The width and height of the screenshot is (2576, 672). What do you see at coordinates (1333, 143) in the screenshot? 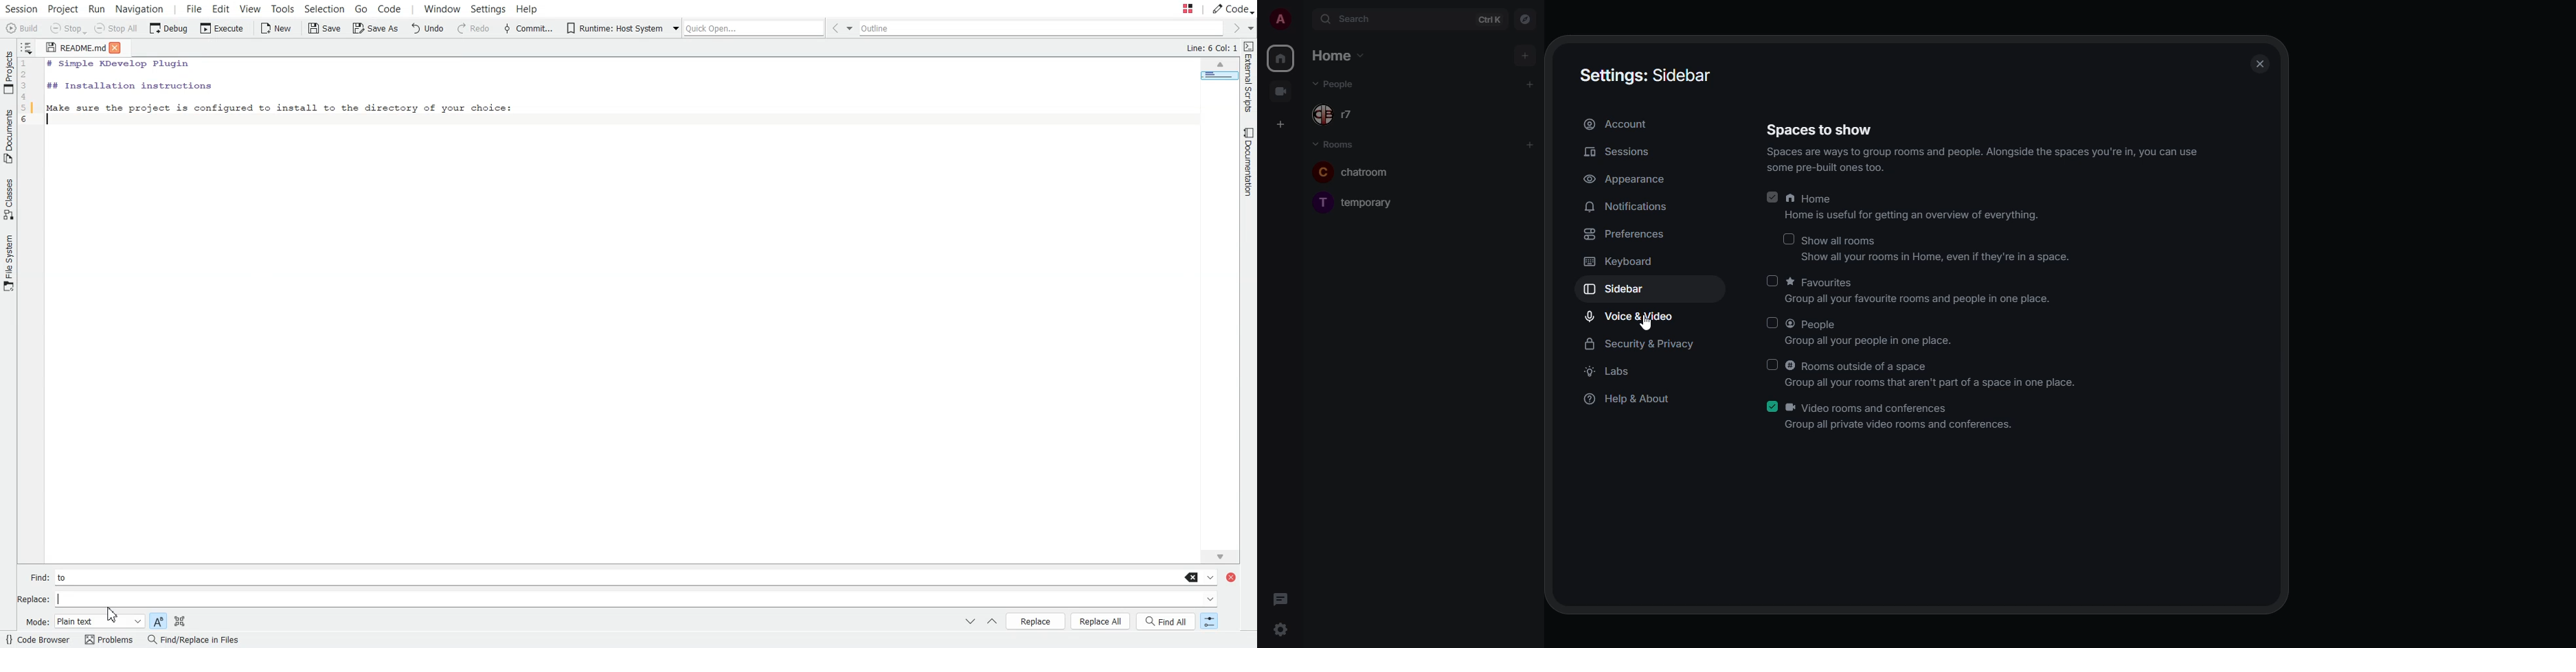
I see `room` at bounding box center [1333, 143].